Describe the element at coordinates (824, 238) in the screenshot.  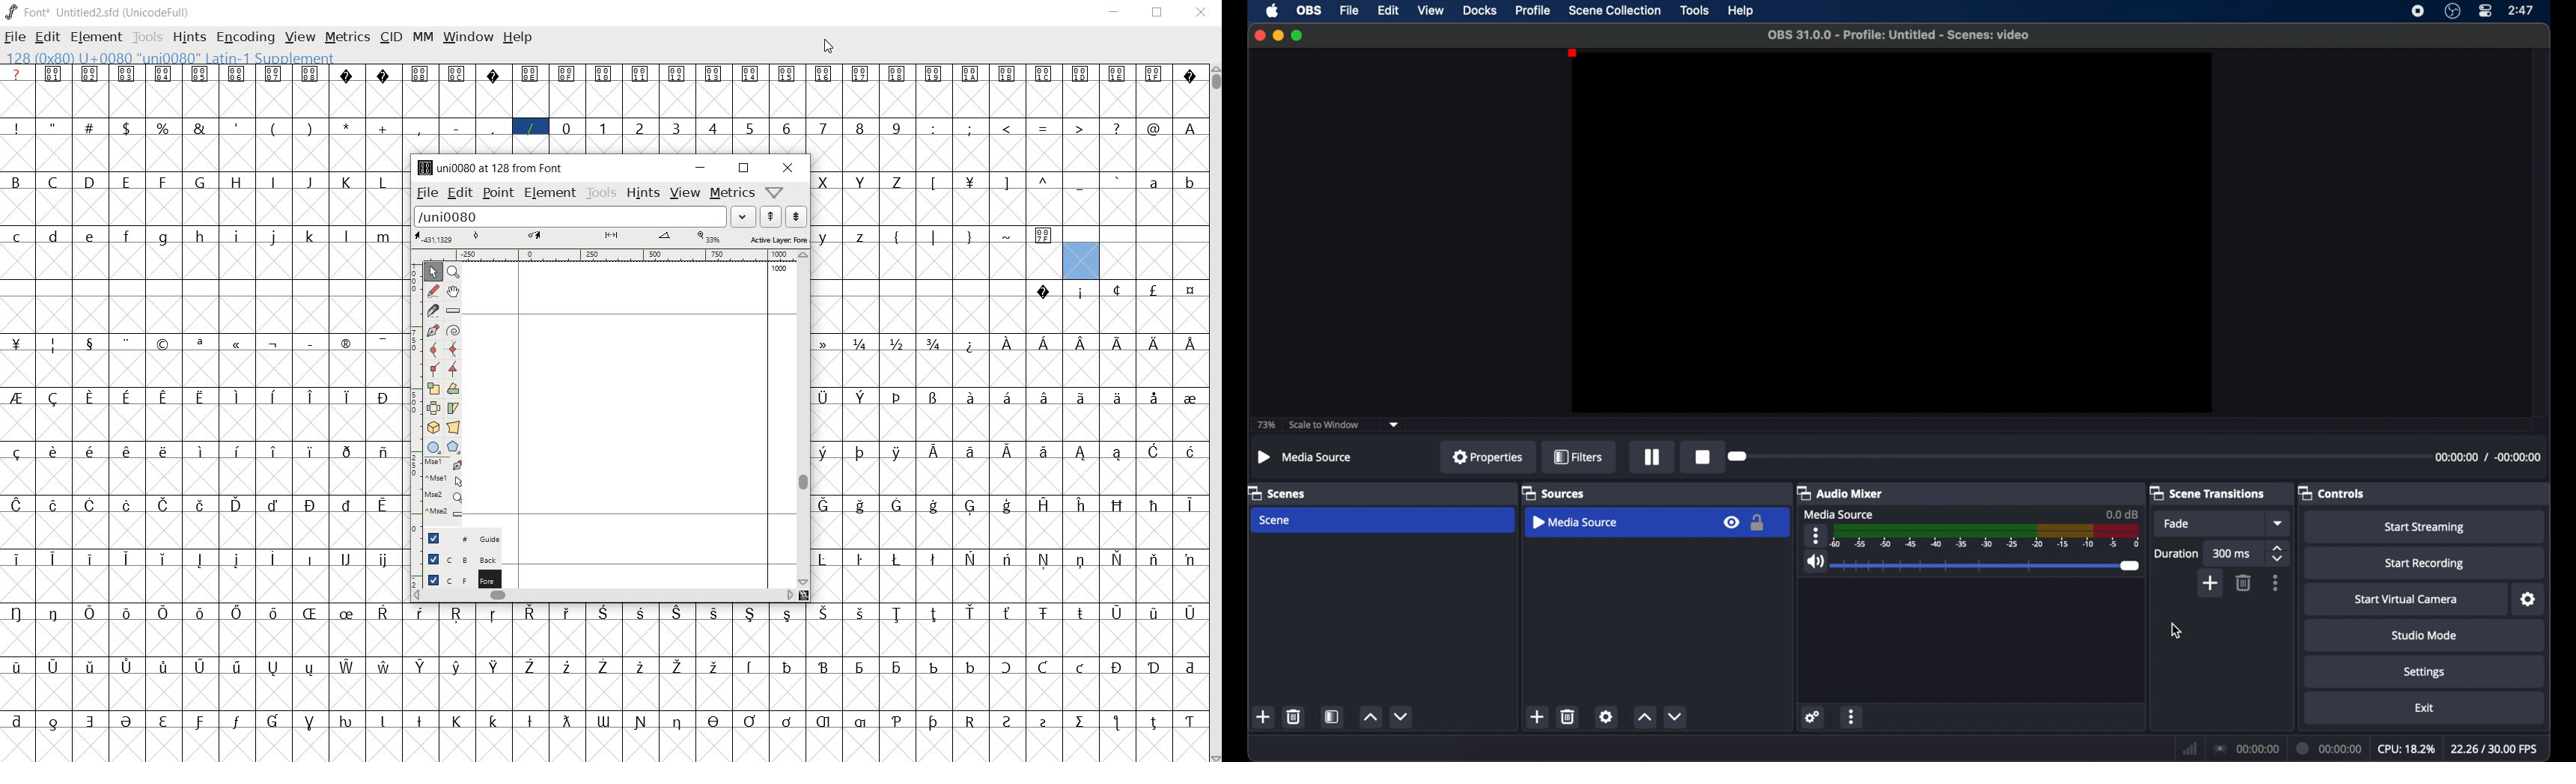
I see `glyph` at that location.